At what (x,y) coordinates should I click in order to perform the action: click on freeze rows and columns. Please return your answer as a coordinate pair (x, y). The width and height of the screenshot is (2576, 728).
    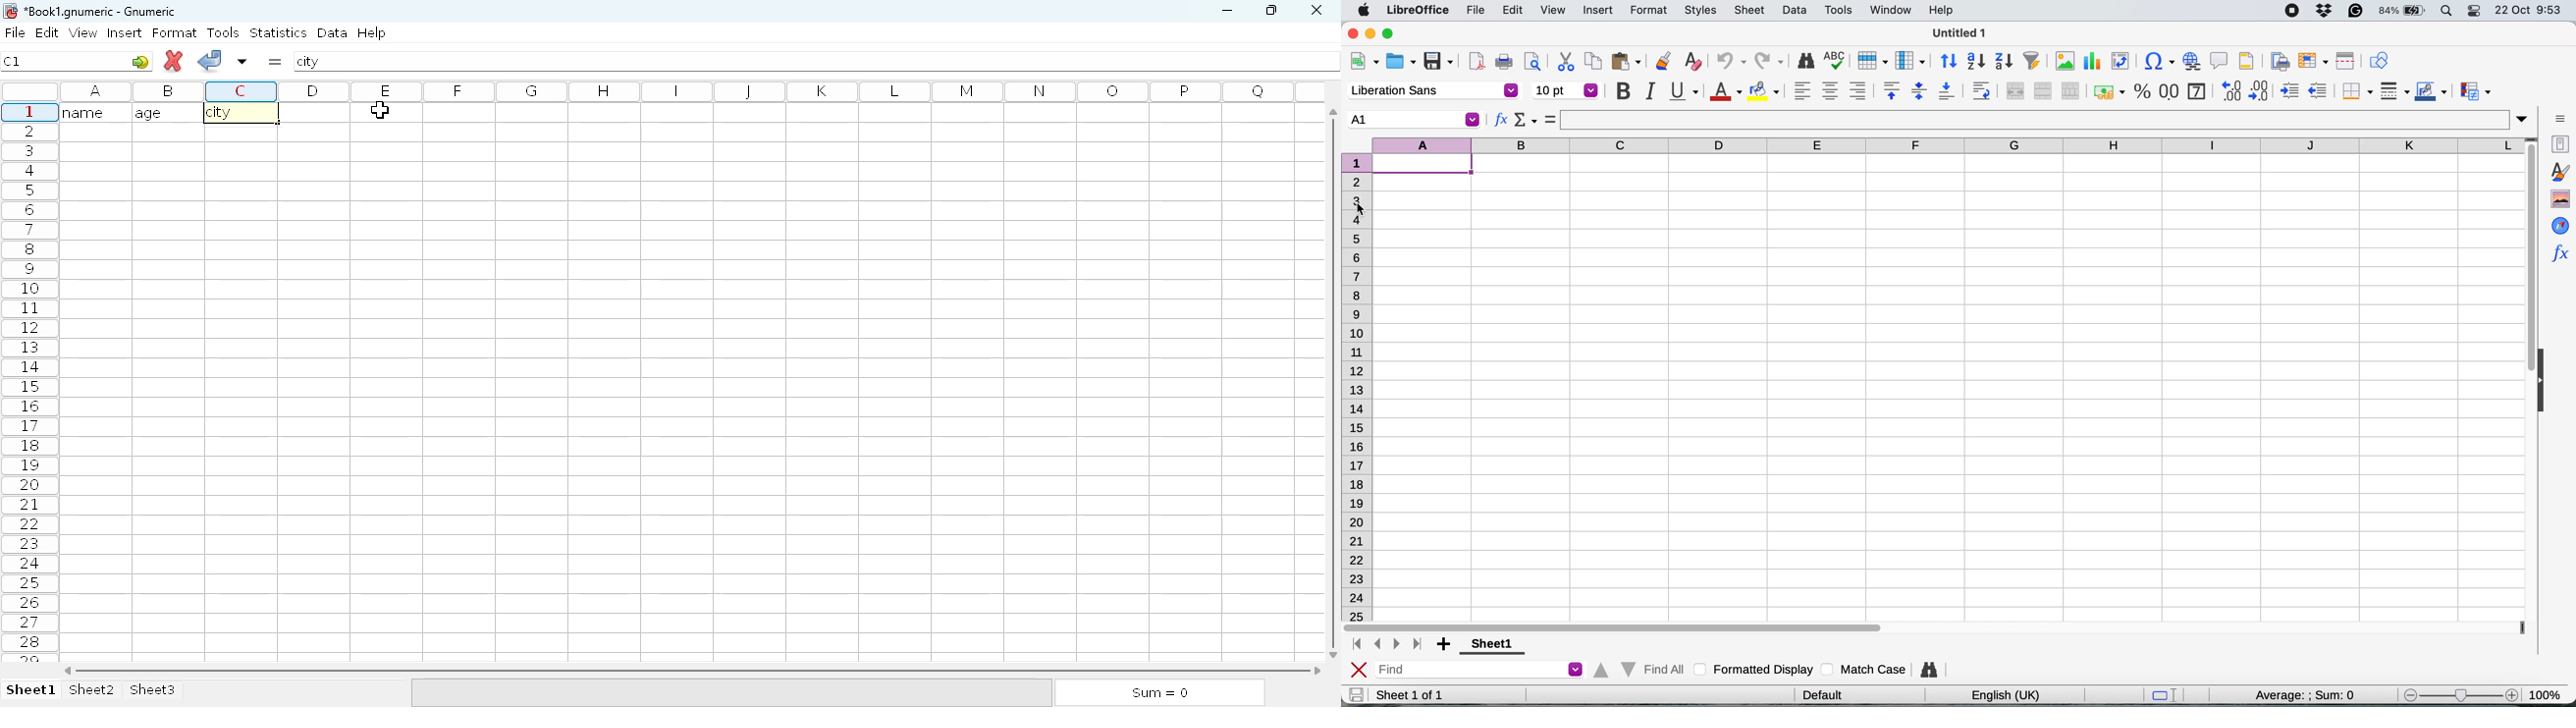
    Looking at the image, I should click on (2311, 61).